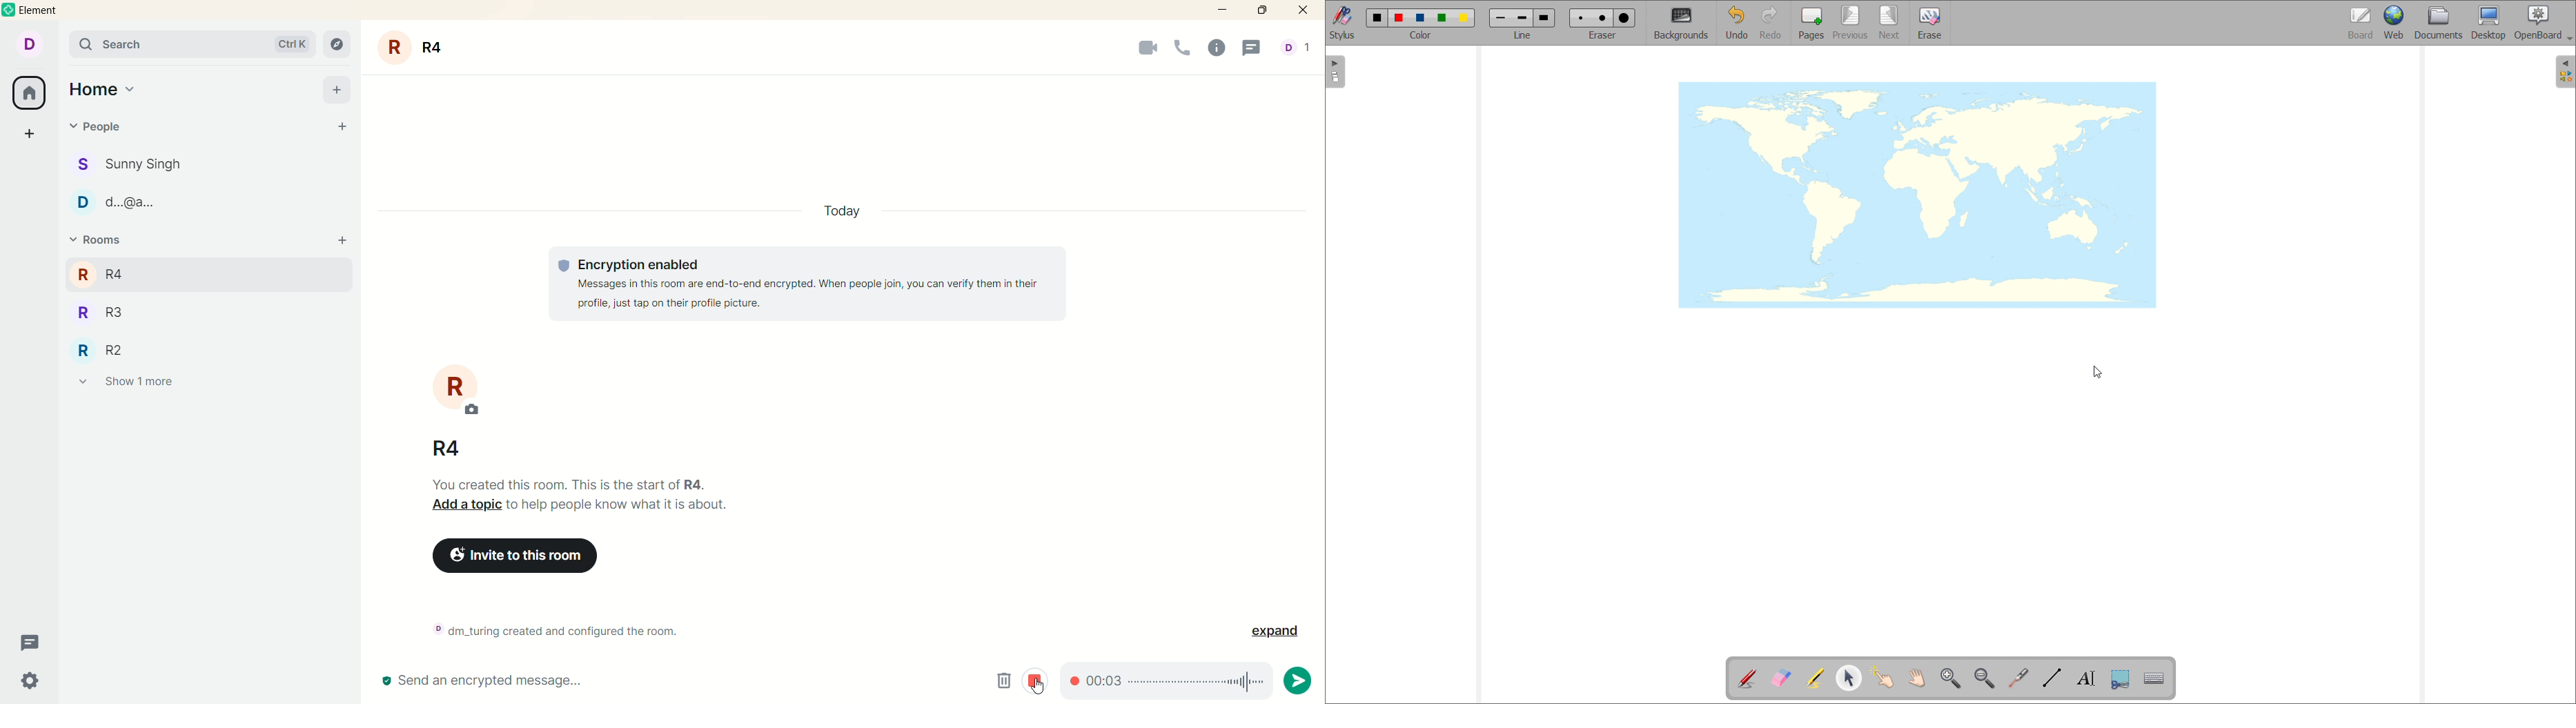 This screenshot has width=2576, height=728. I want to click on start chat, so click(344, 128).